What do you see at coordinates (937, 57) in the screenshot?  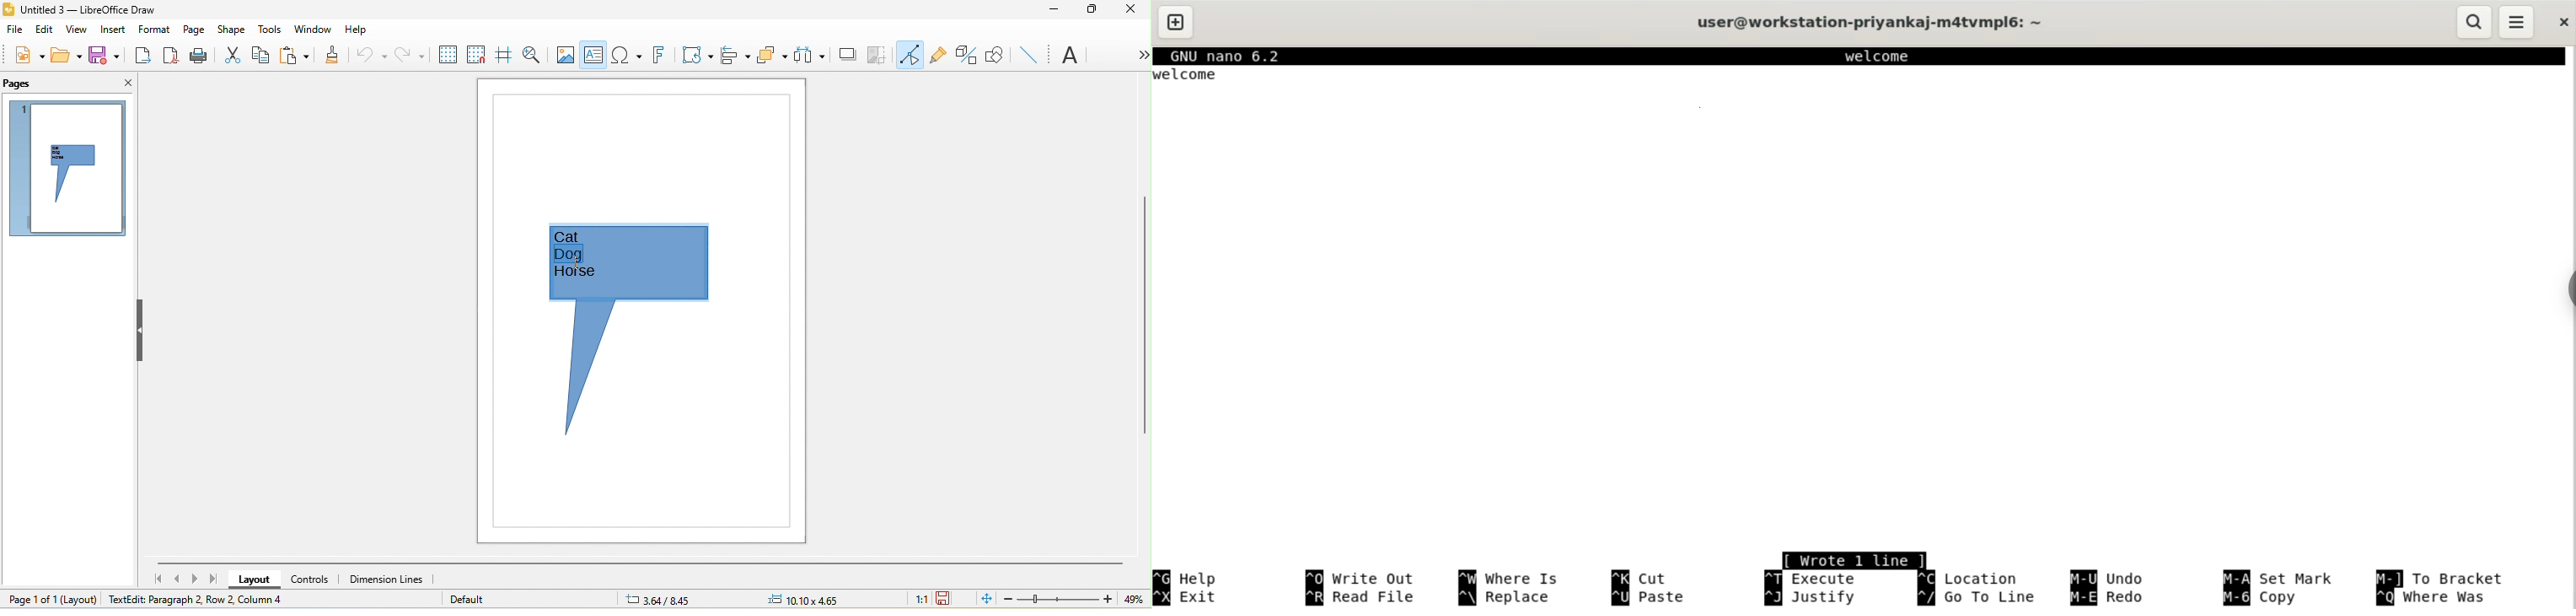 I see `gluepoint function` at bounding box center [937, 57].